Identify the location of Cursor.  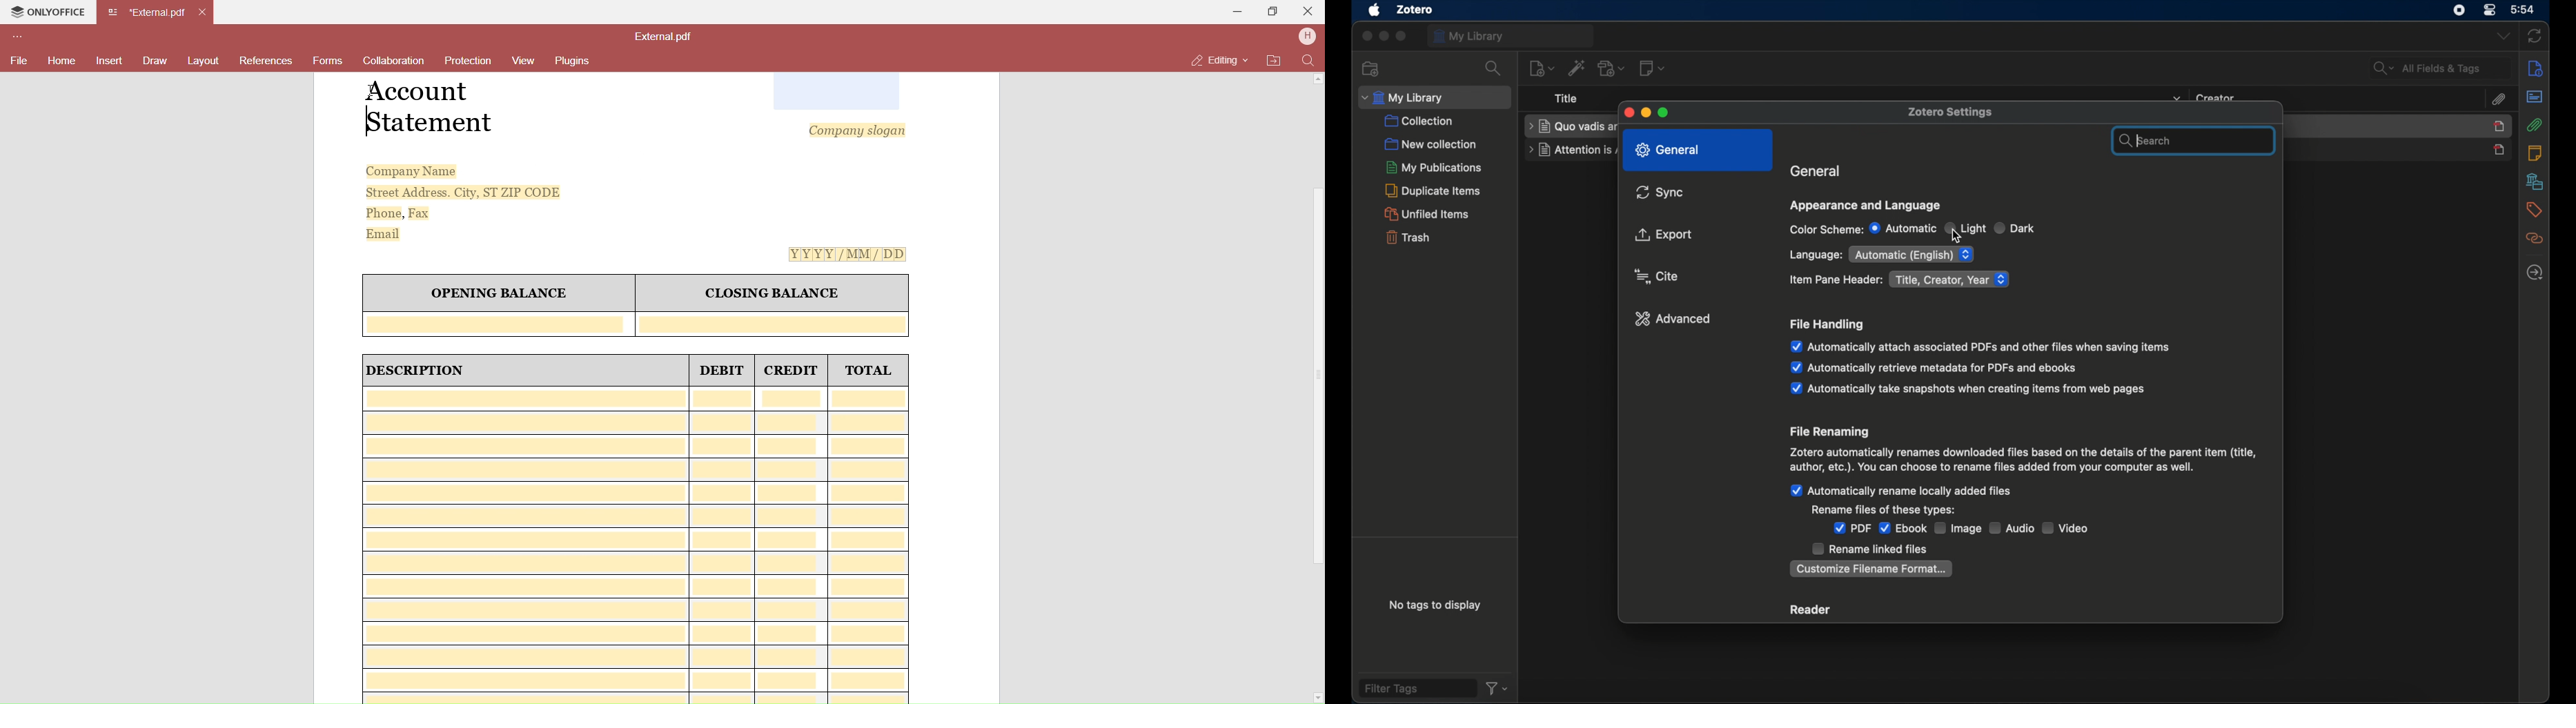
(1956, 237).